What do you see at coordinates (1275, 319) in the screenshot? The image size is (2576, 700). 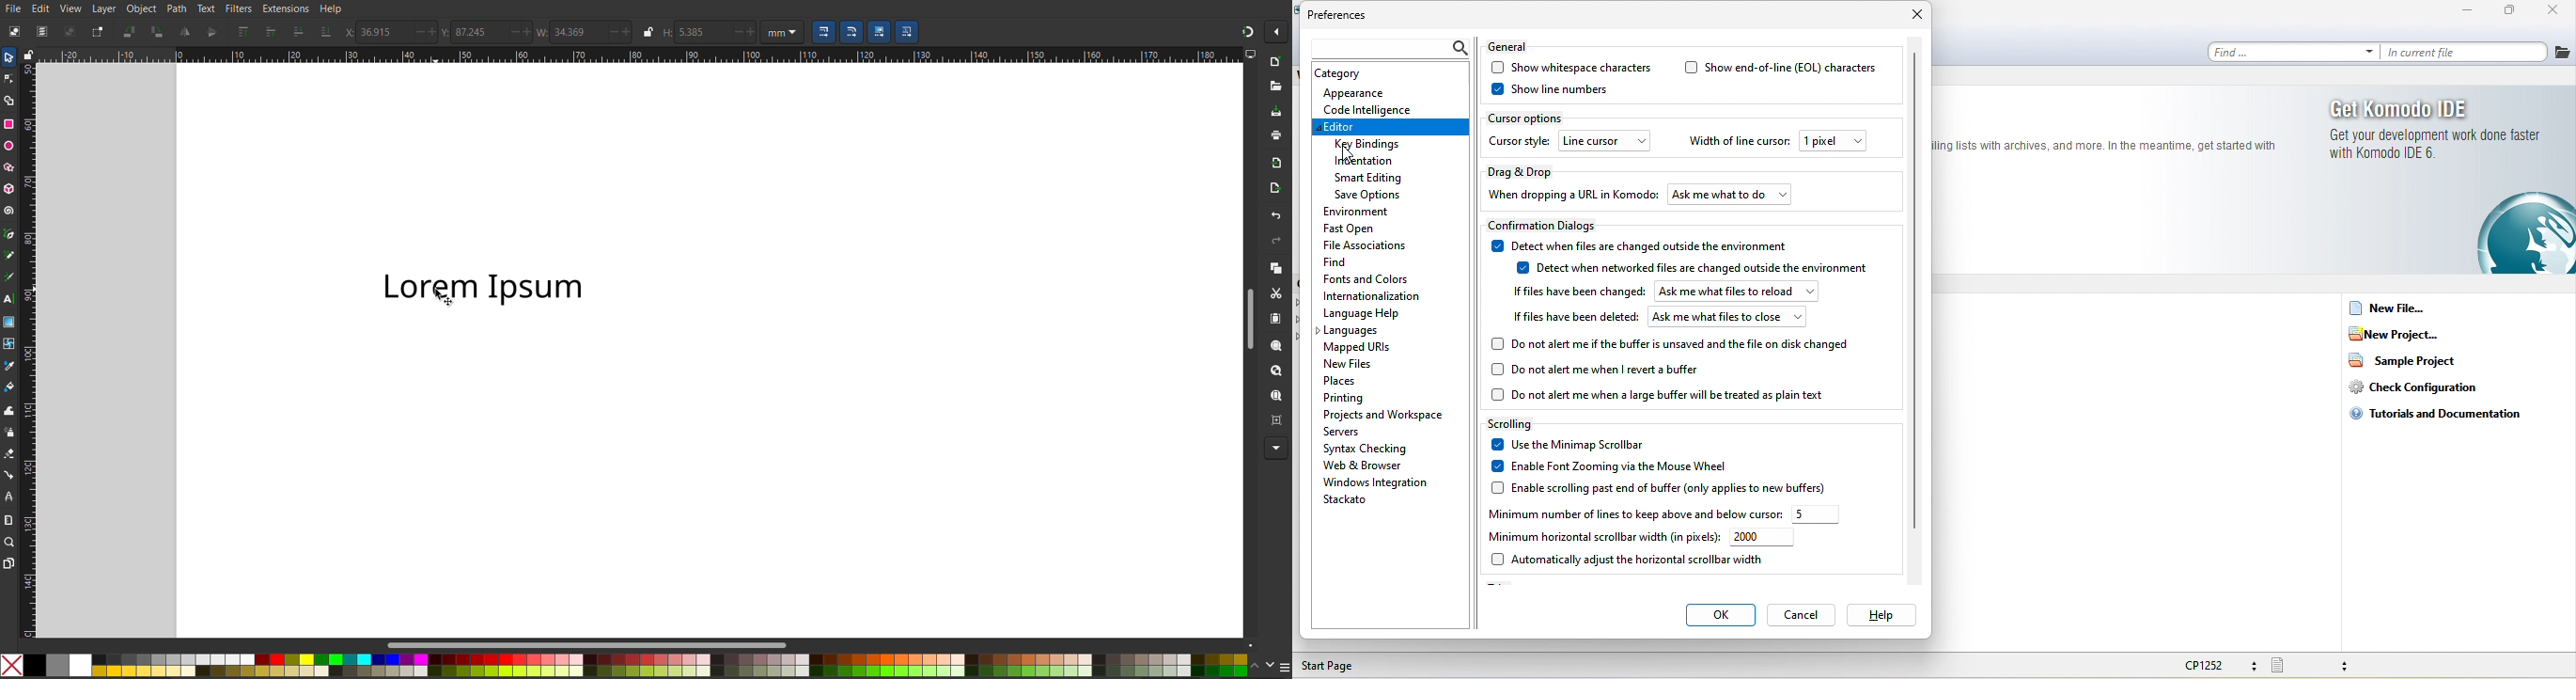 I see `Paste` at bounding box center [1275, 319].